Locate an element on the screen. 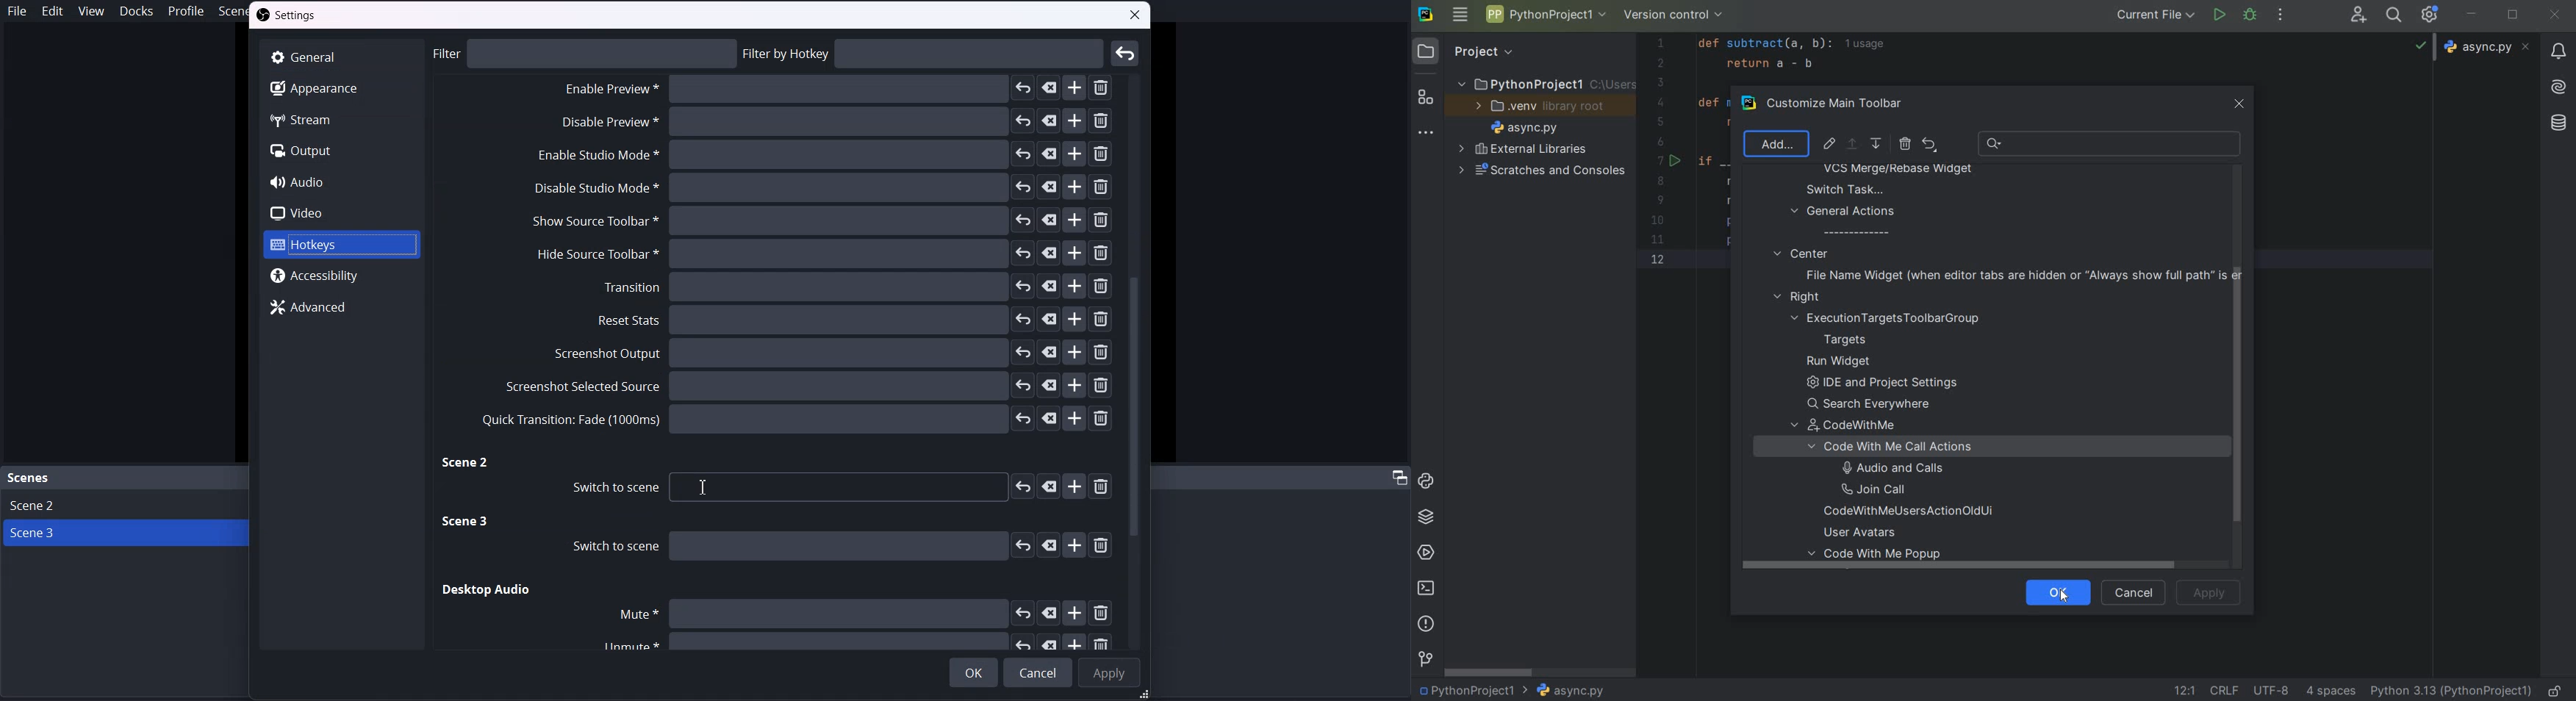  Disable studio mode is located at coordinates (822, 188).